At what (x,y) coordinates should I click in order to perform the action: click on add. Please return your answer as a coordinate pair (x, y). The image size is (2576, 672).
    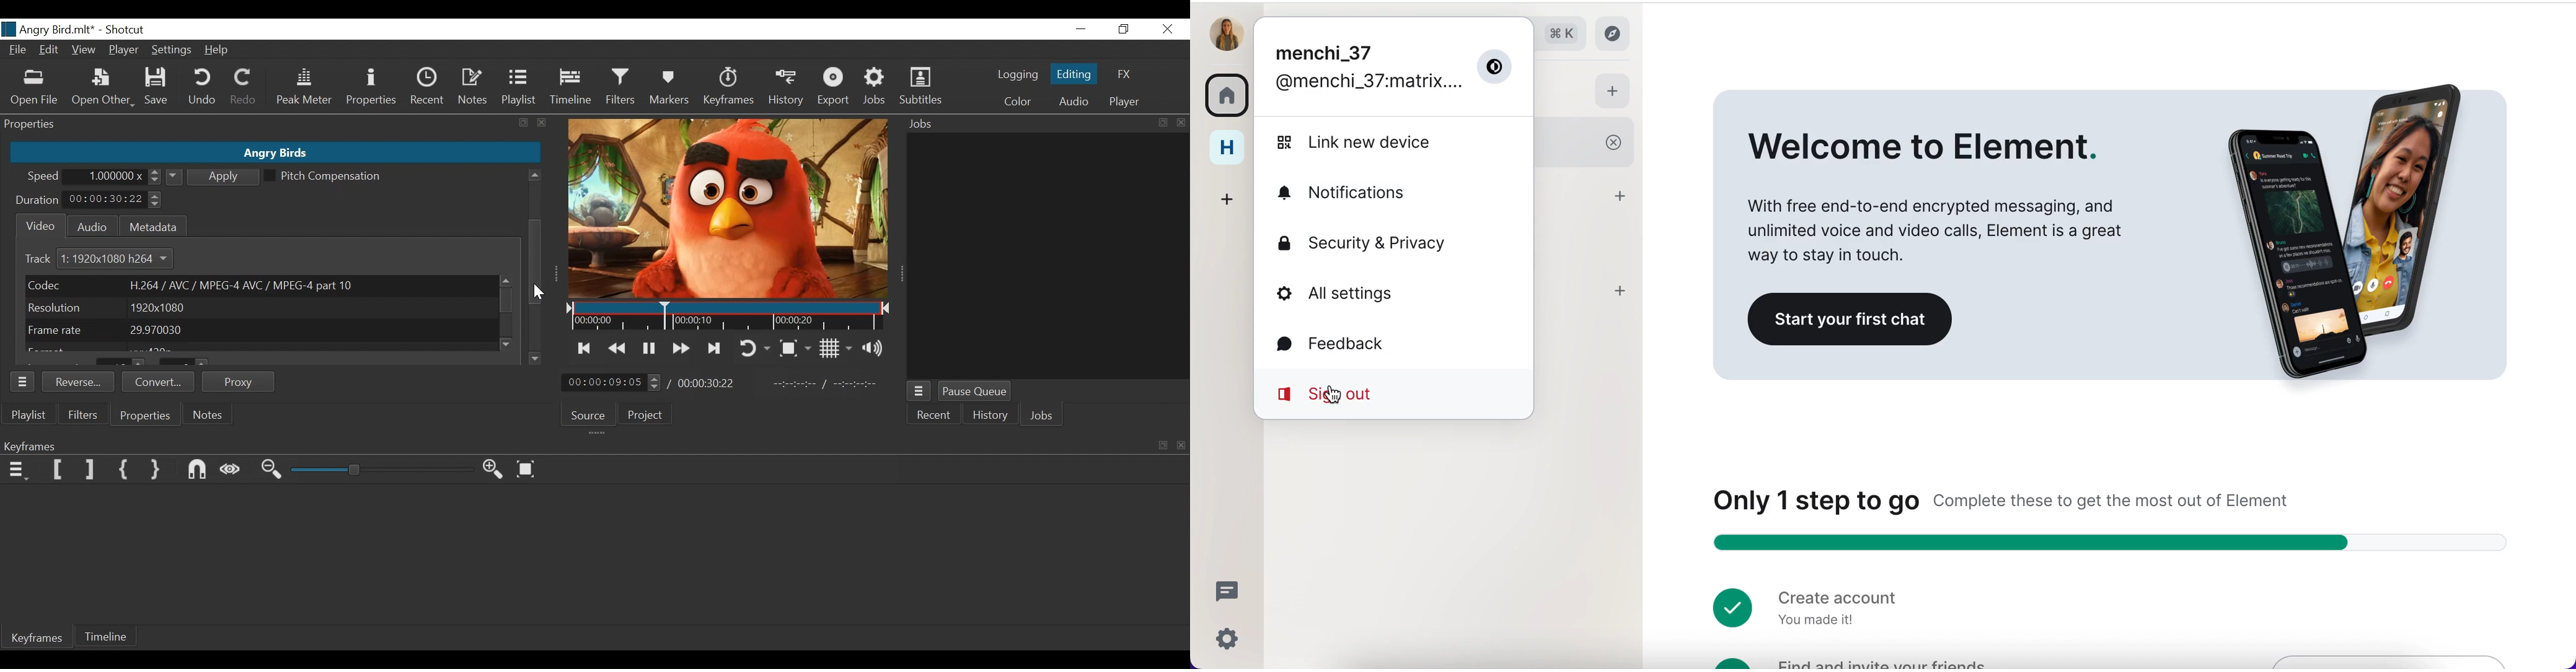
    Looking at the image, I should click on (1619, 292).